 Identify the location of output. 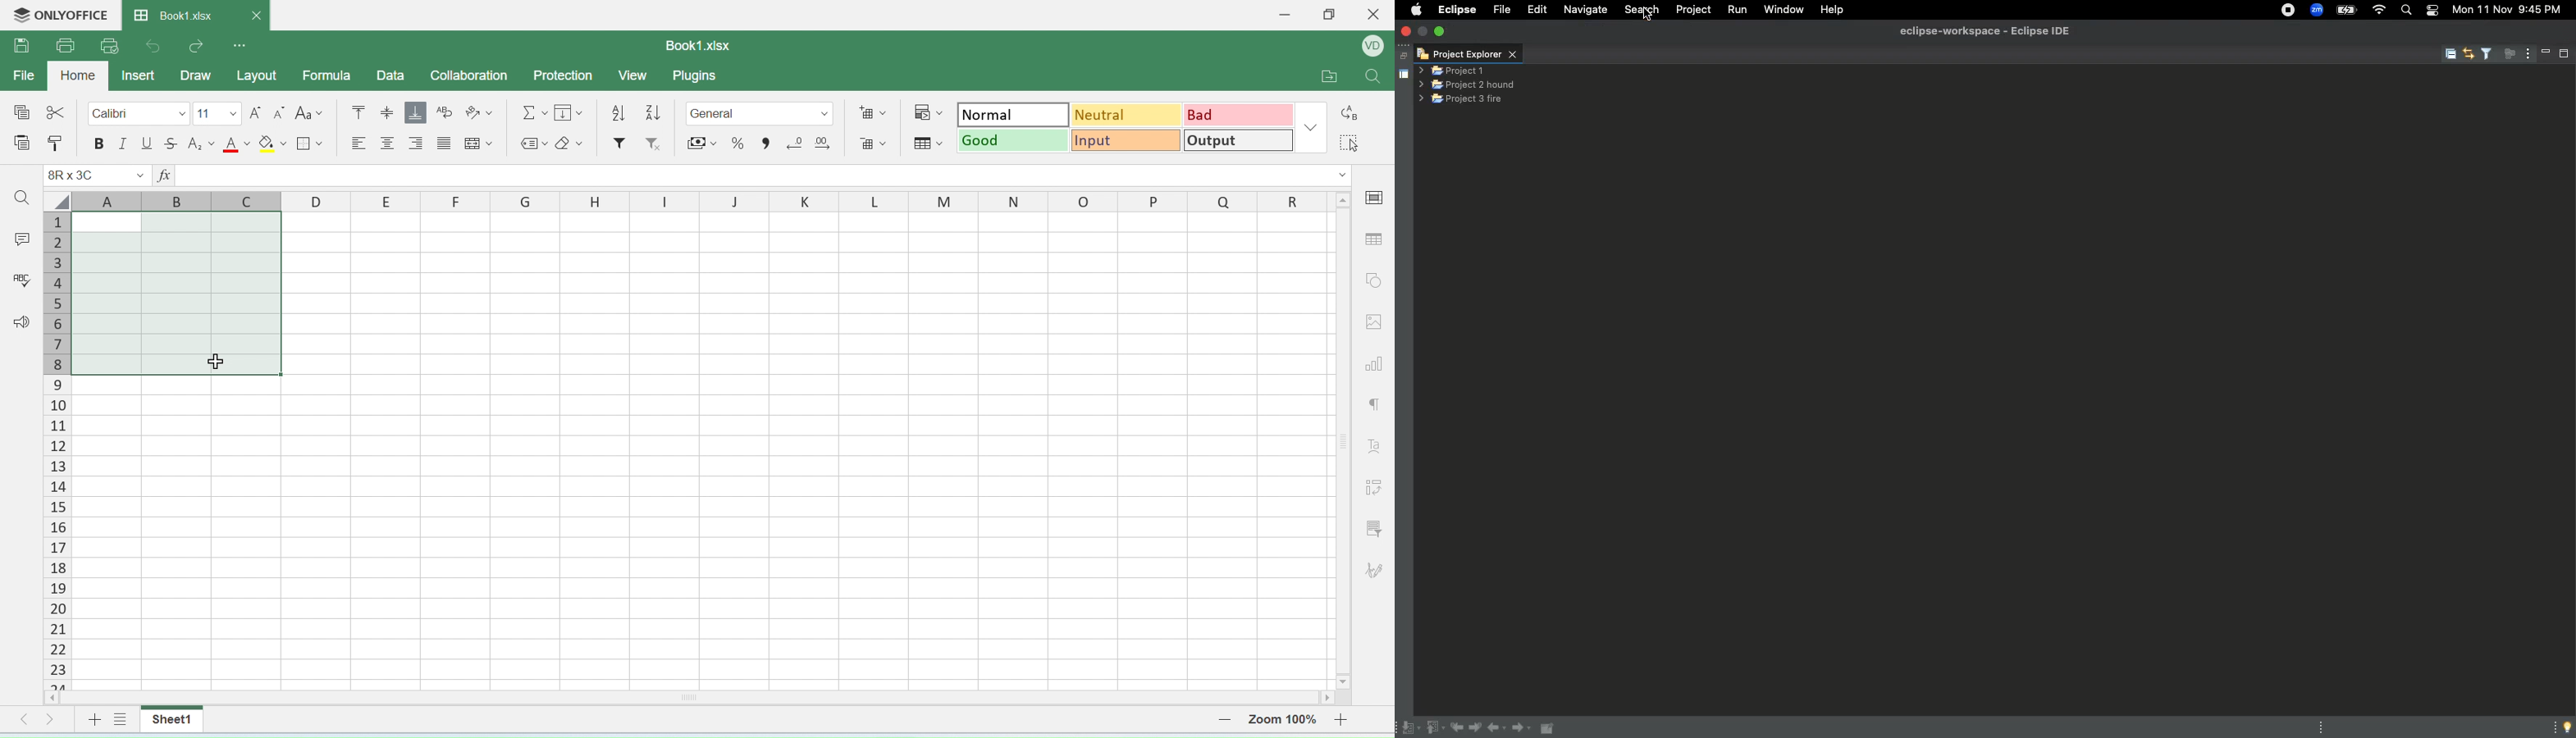
(1239, 140).